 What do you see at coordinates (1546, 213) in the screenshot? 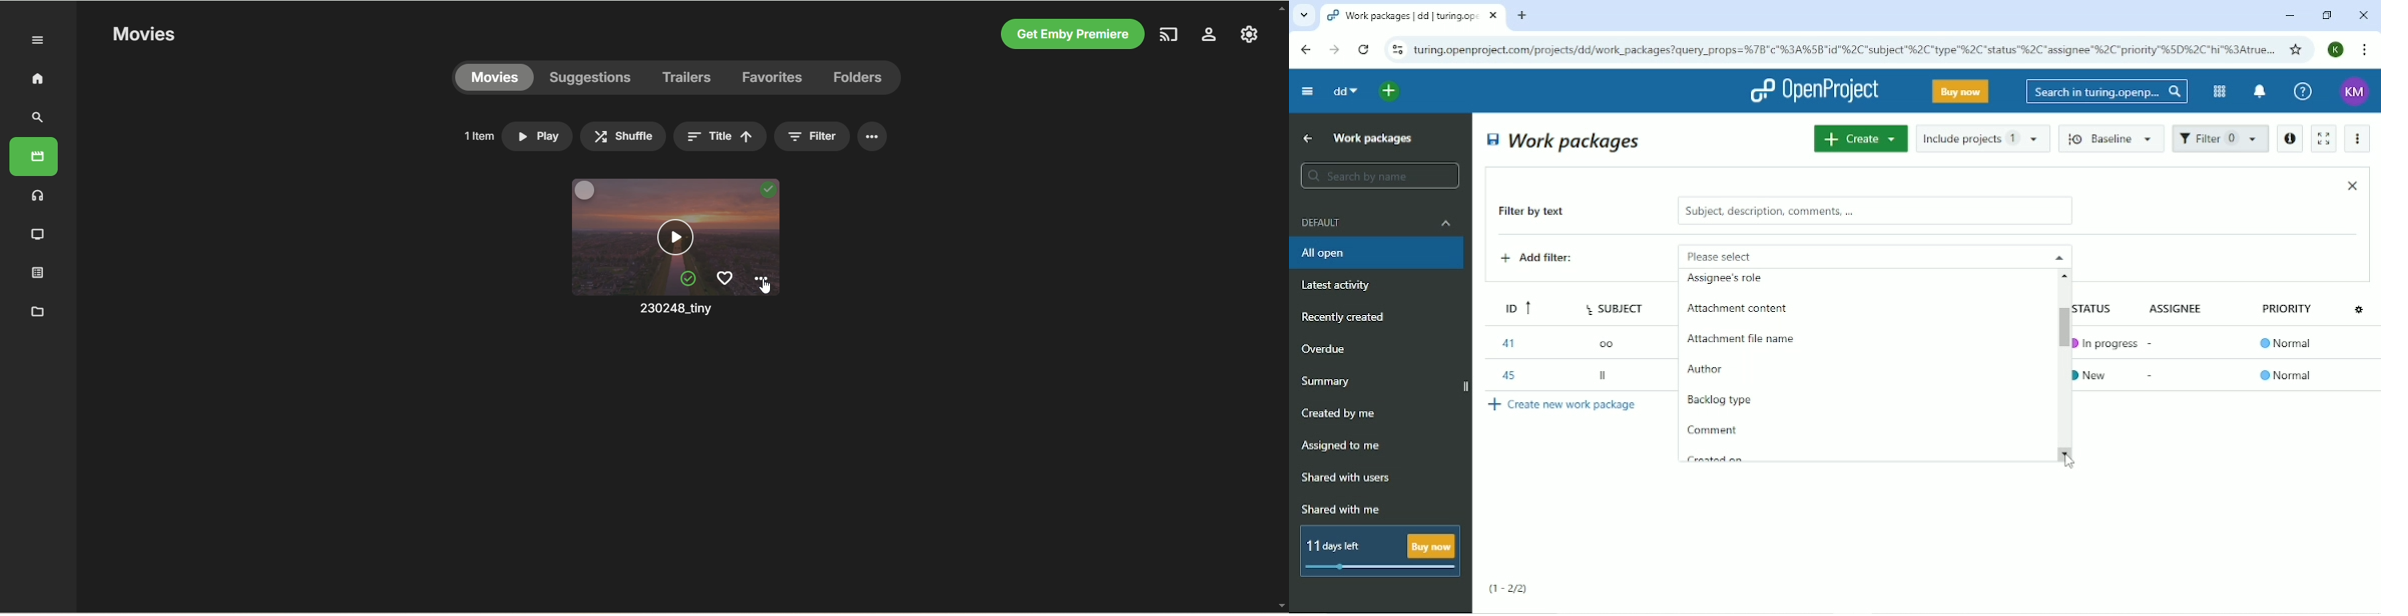
I see `Filter by text` at bounding box center [1546, 213].